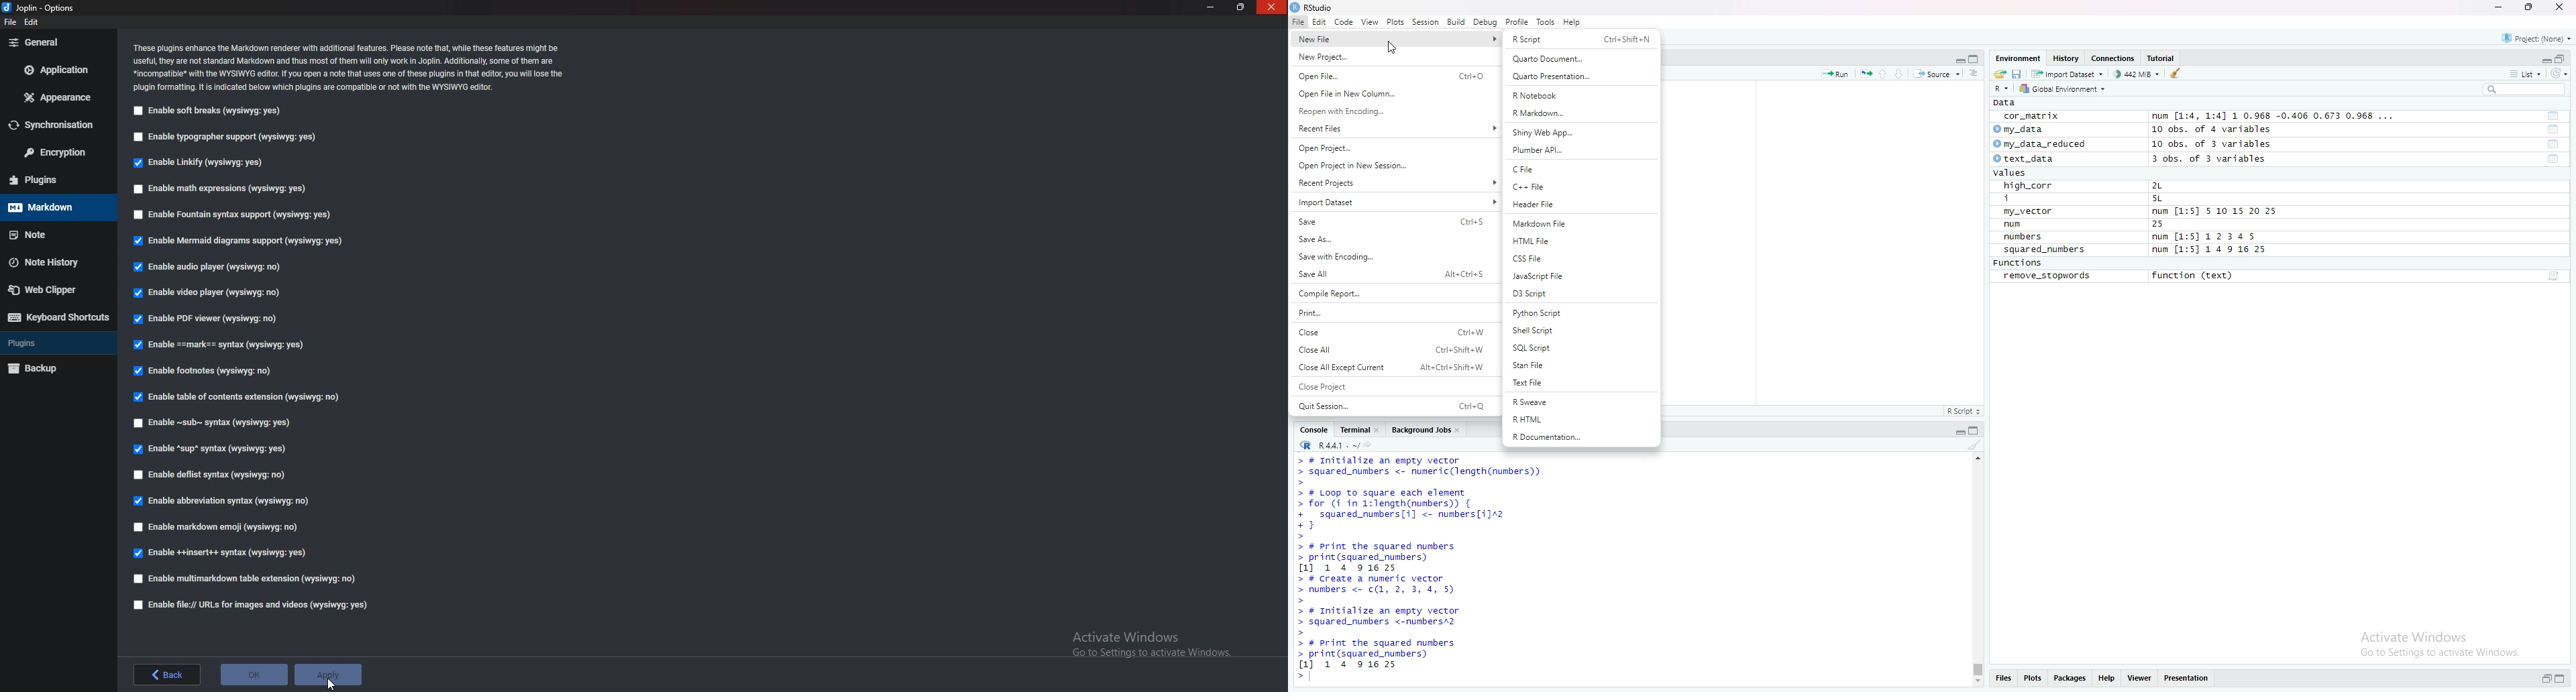 This screenshot has height=700, width=2576. I want to click on Code, so click(1343, 22).